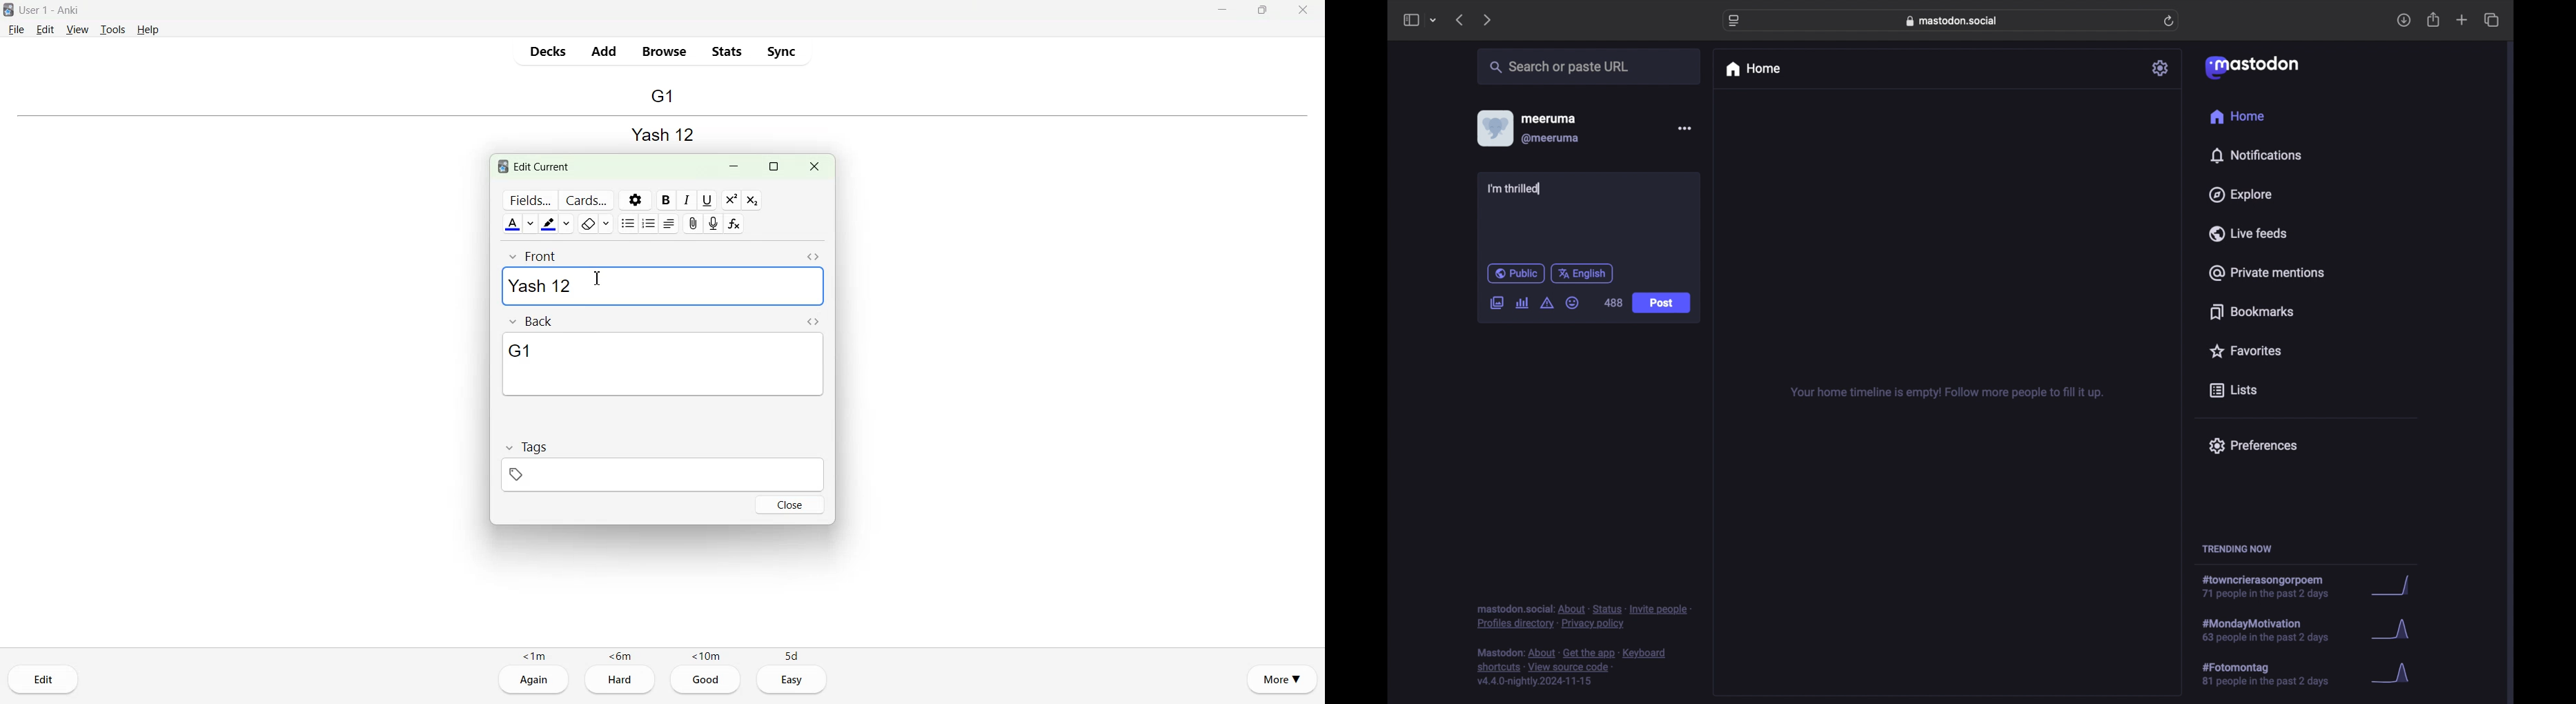 Image resolution: width=2576 pixels, height=728 pixels. What do you see at coordinates (535, 256) in the screenshot?
I see `Front` at bounding box center [535, 256].